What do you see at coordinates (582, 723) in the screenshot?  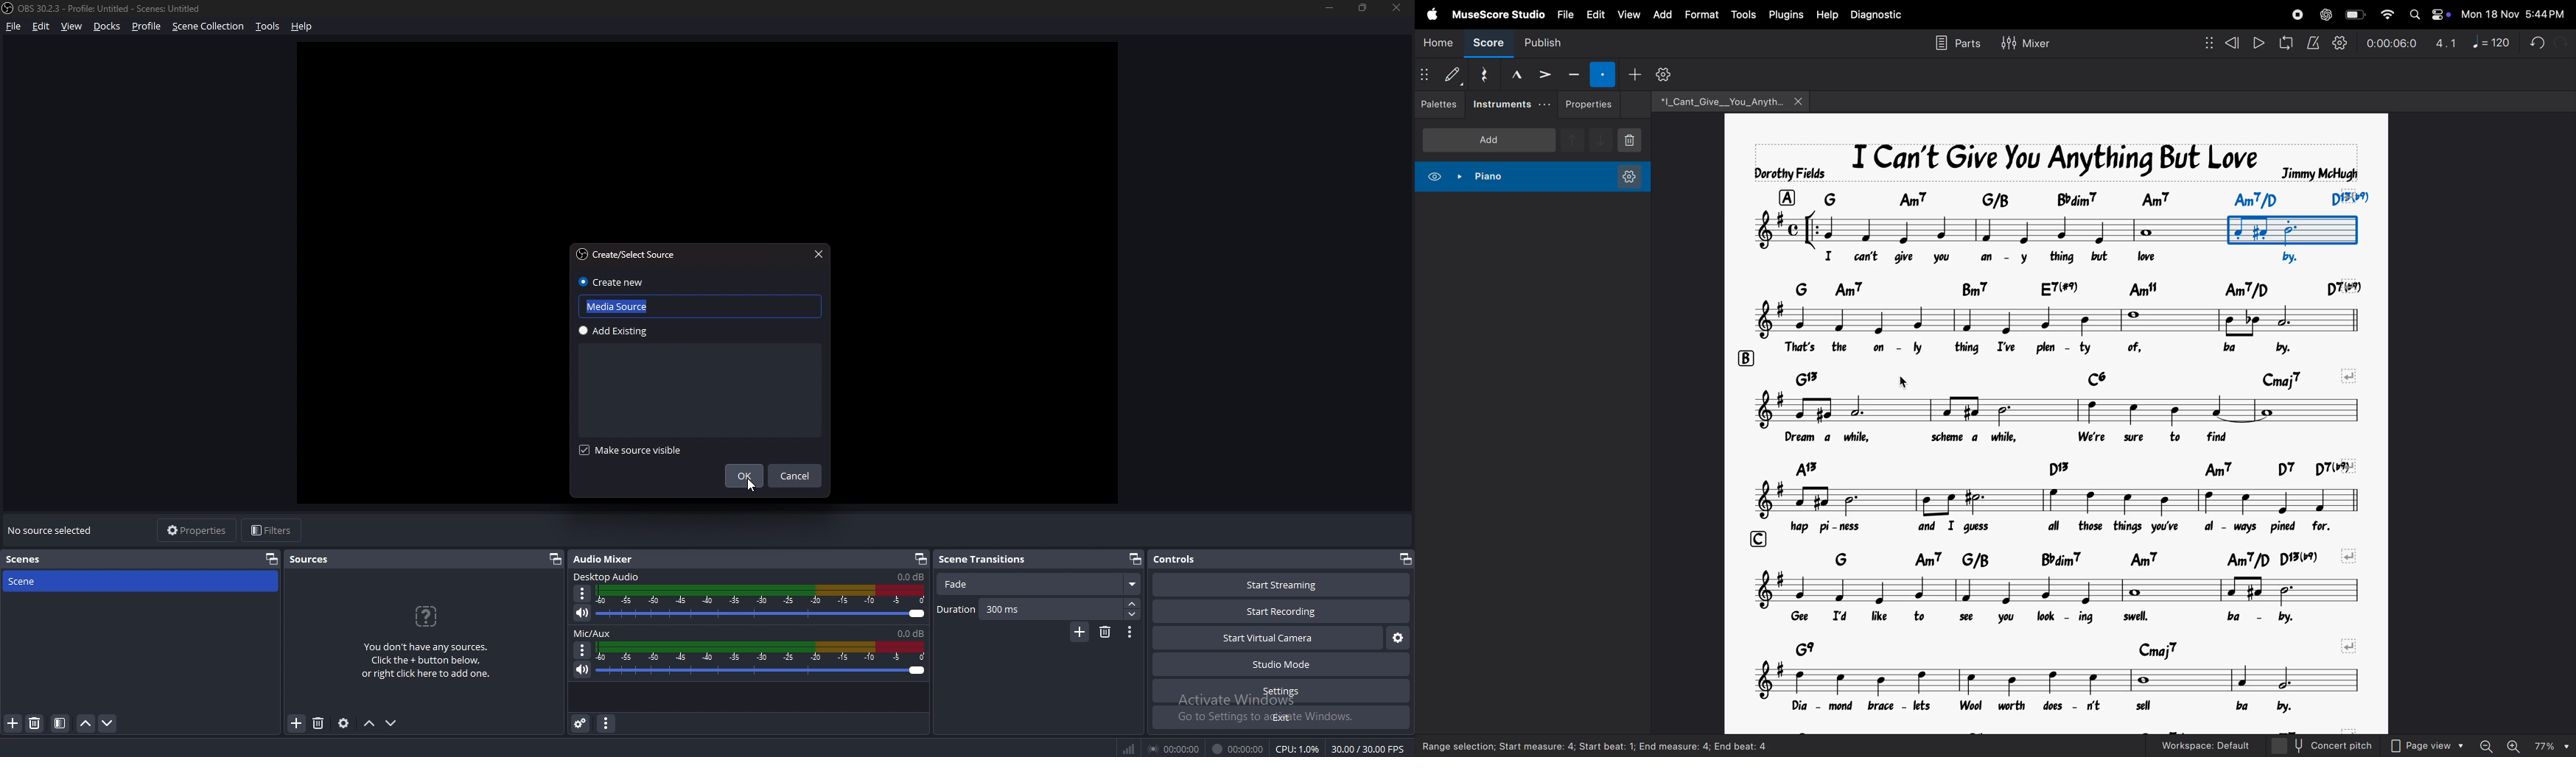 I see `Advanced audio properties` at bounding box center [582, 723].